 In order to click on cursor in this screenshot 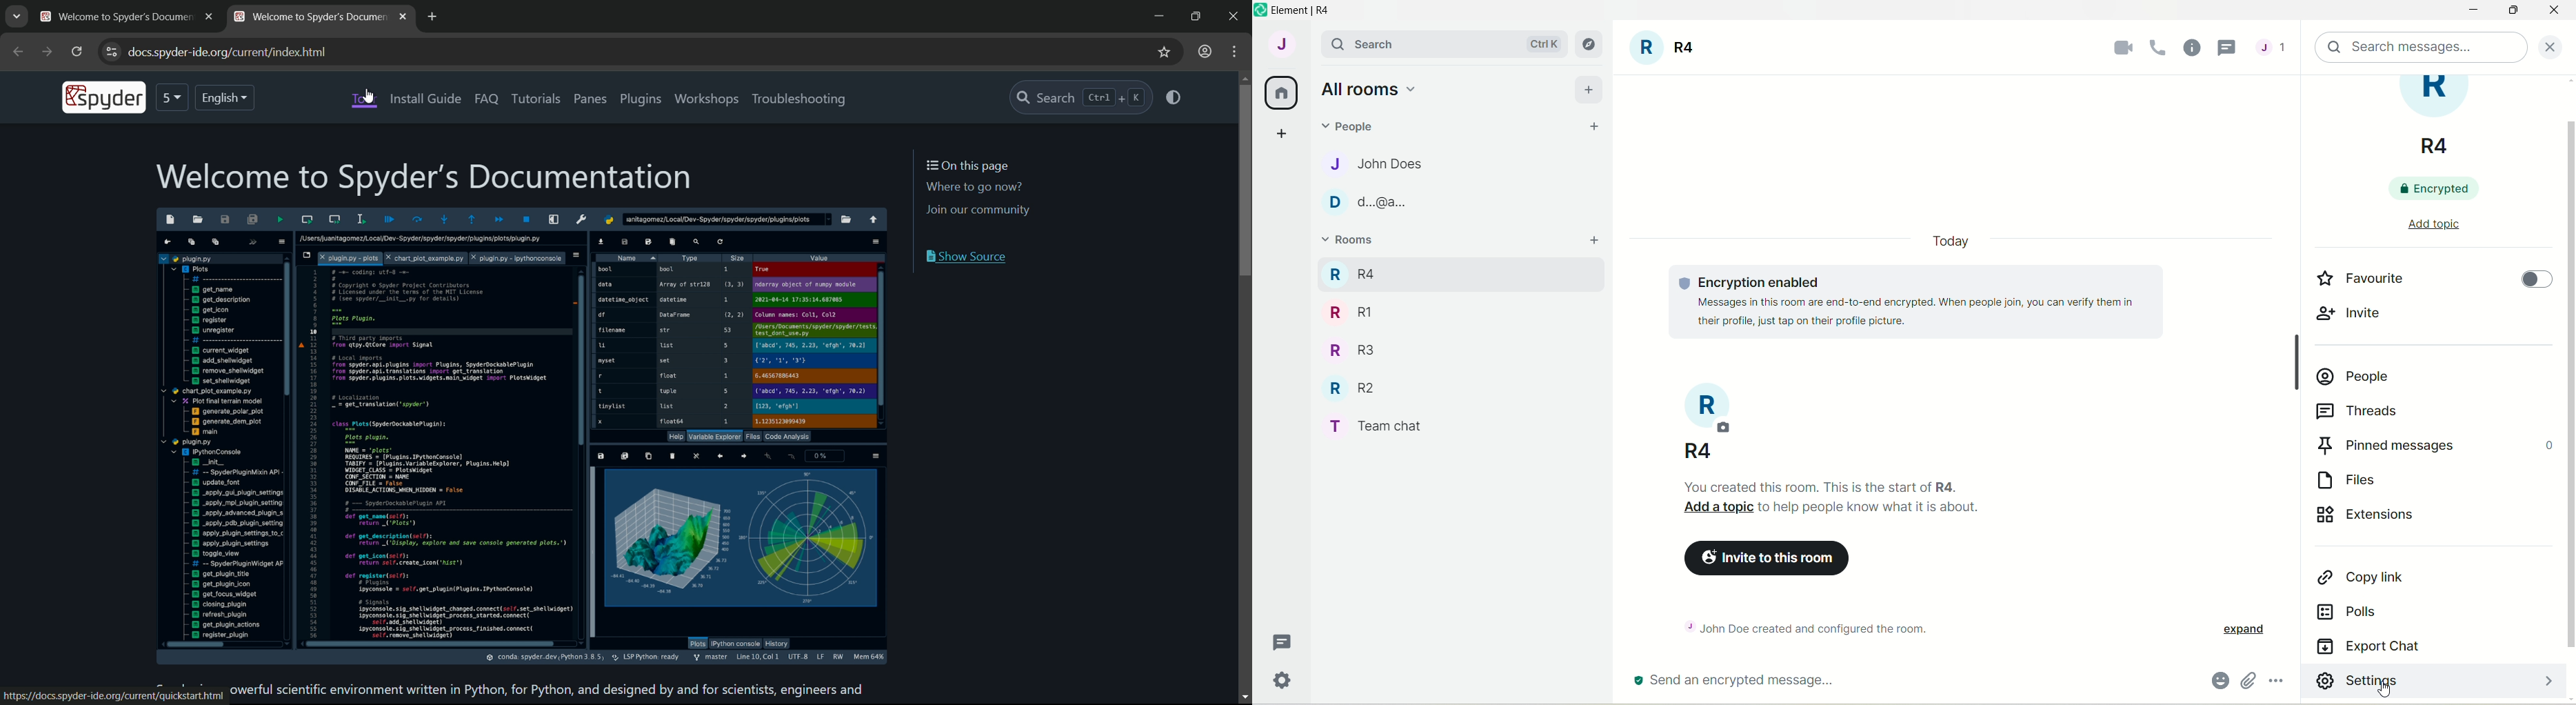, I will do `click(373, 96)`.